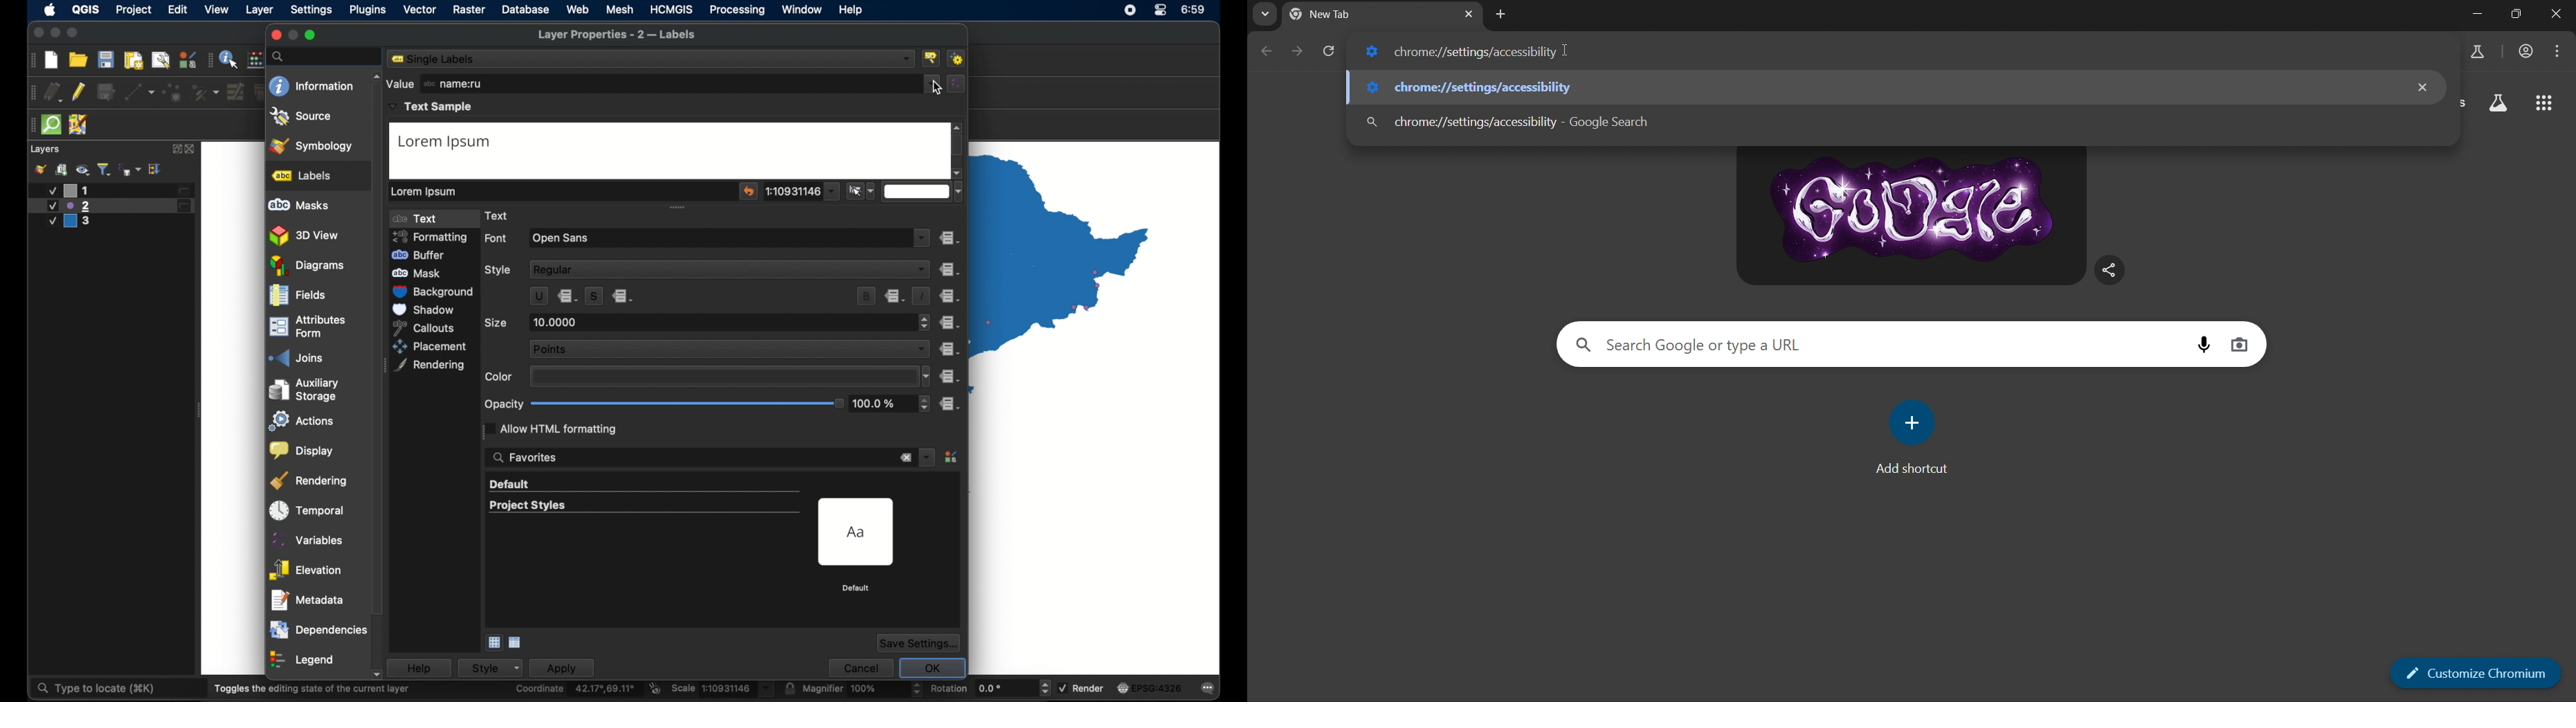 The height and width of the screenshot is (728, 2576). Describe the element at coordinates (577, 689) in the screenshot. I see `coordinate` at that location.